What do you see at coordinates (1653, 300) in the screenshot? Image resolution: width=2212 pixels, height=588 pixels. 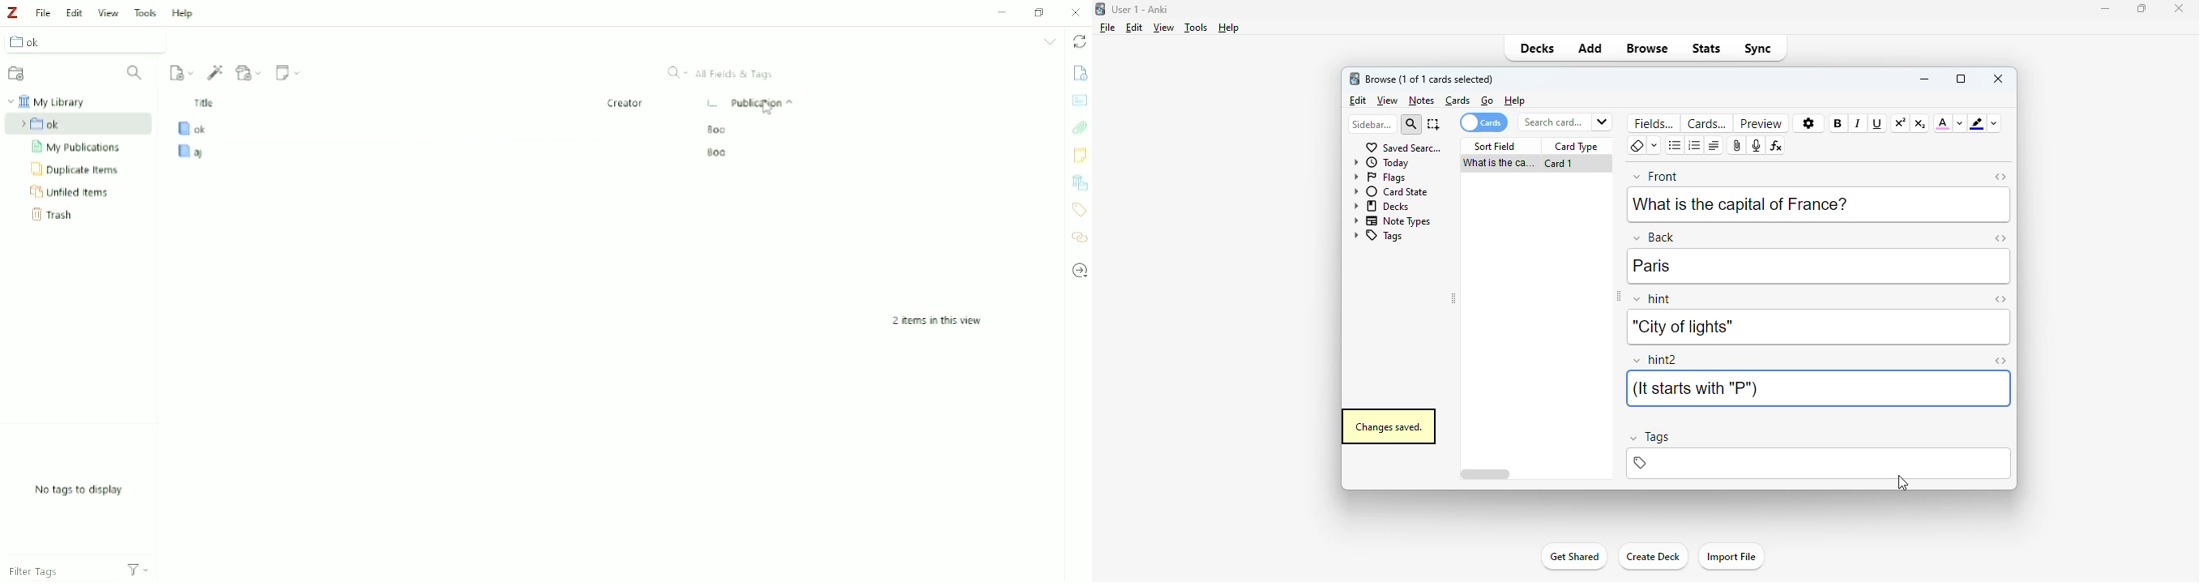 I see `hint` at bounding box center [1653, 300].